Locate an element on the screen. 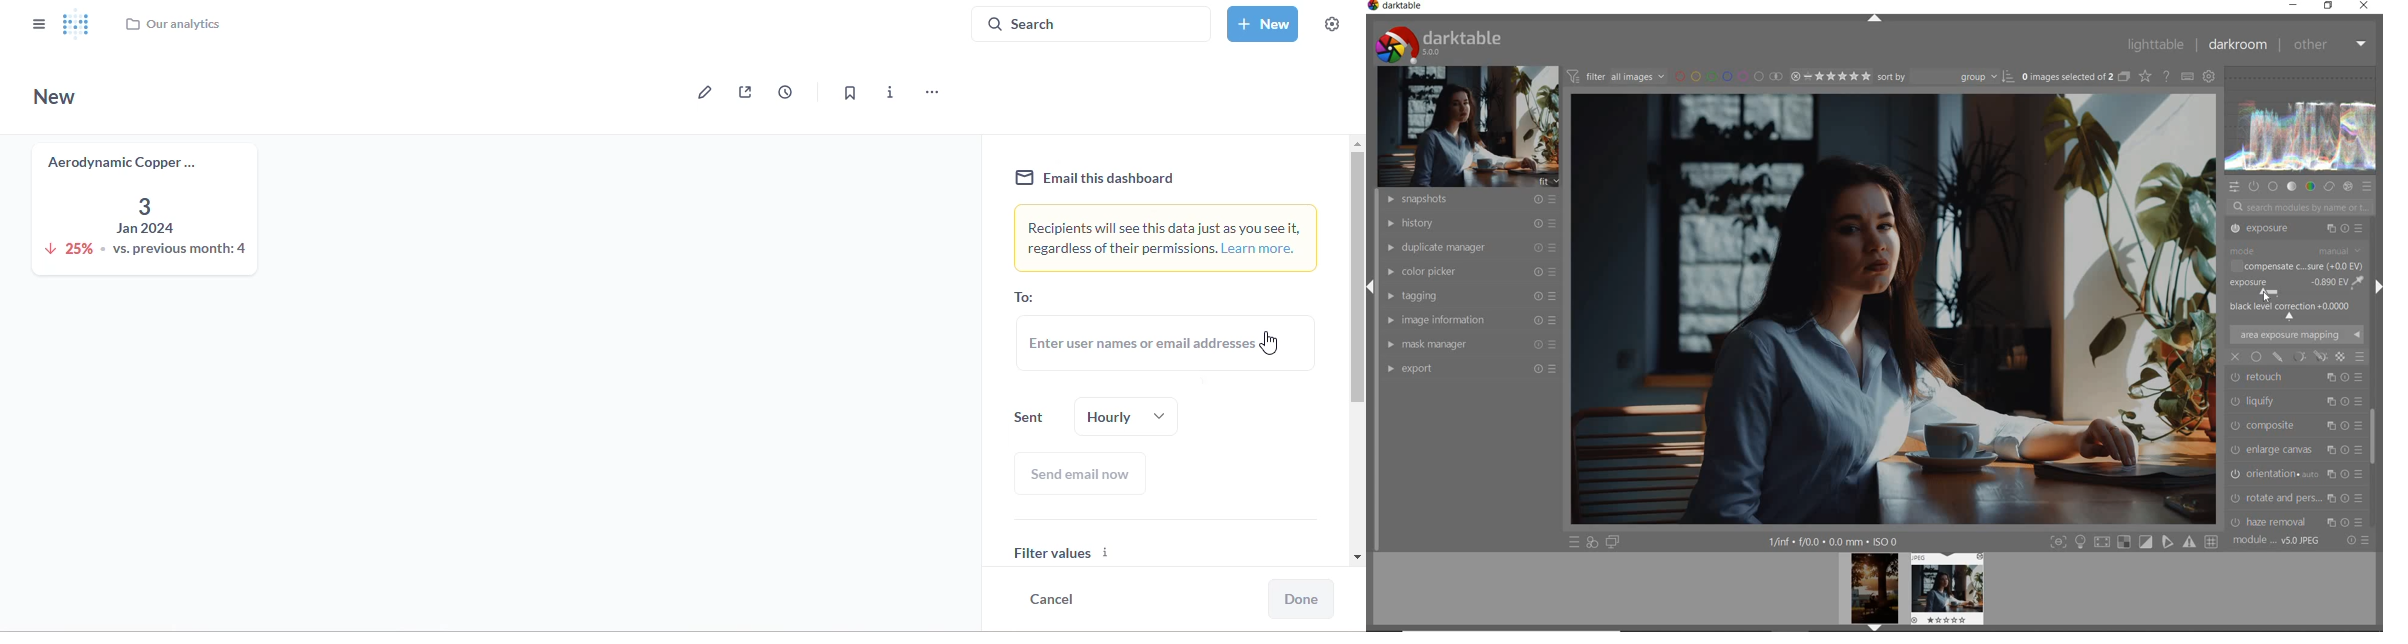  SYSTEM LOGO & NAME is located at coordinates (1437, 43).